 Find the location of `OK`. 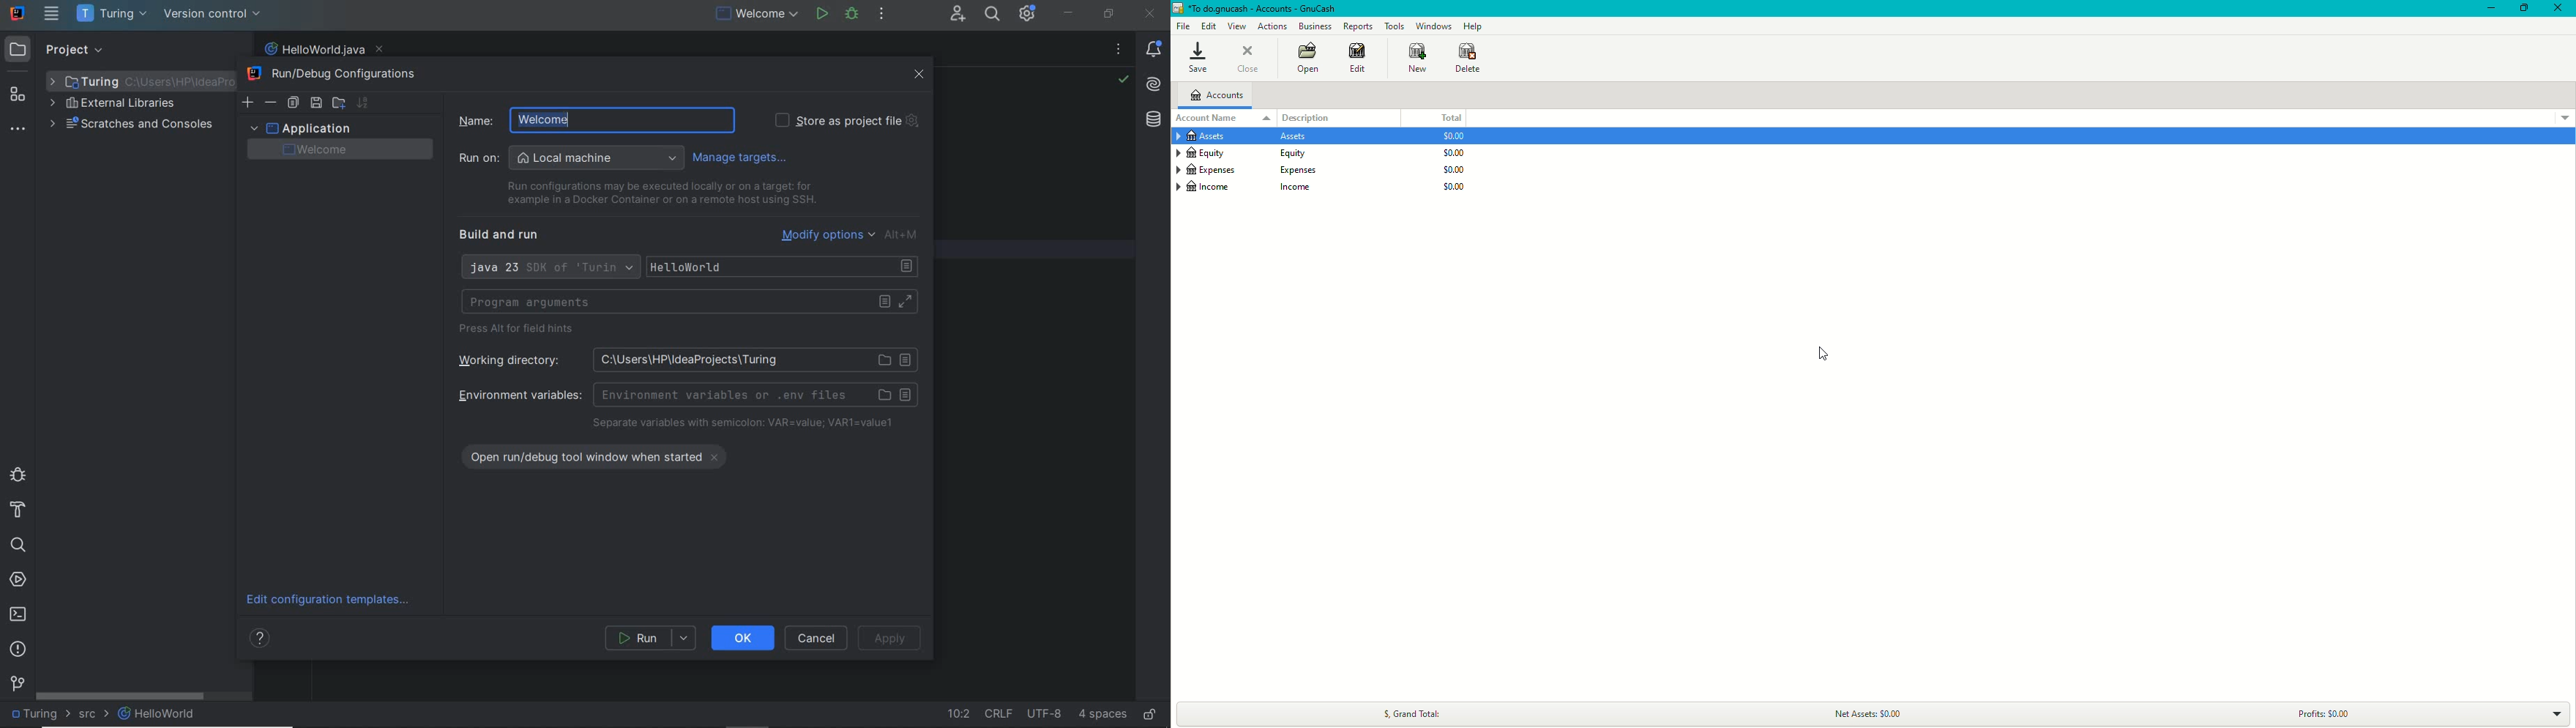

OK is located at coordinates (743, 637).